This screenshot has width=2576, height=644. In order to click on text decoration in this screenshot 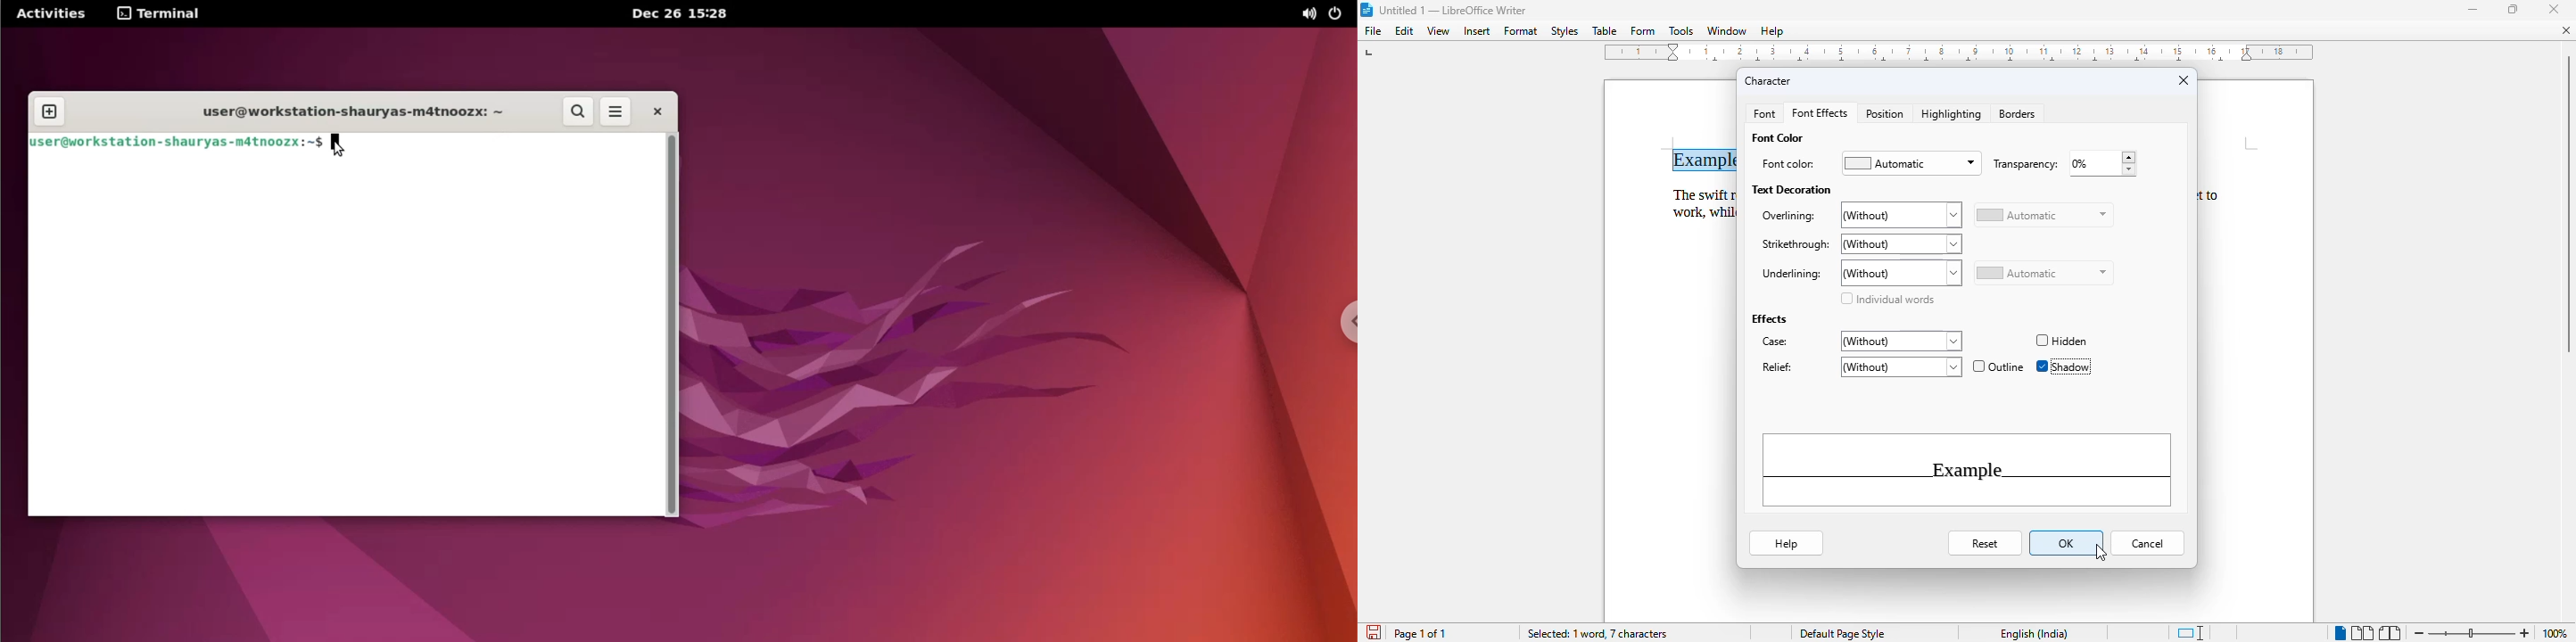, I will do `click(1792, 189)`.